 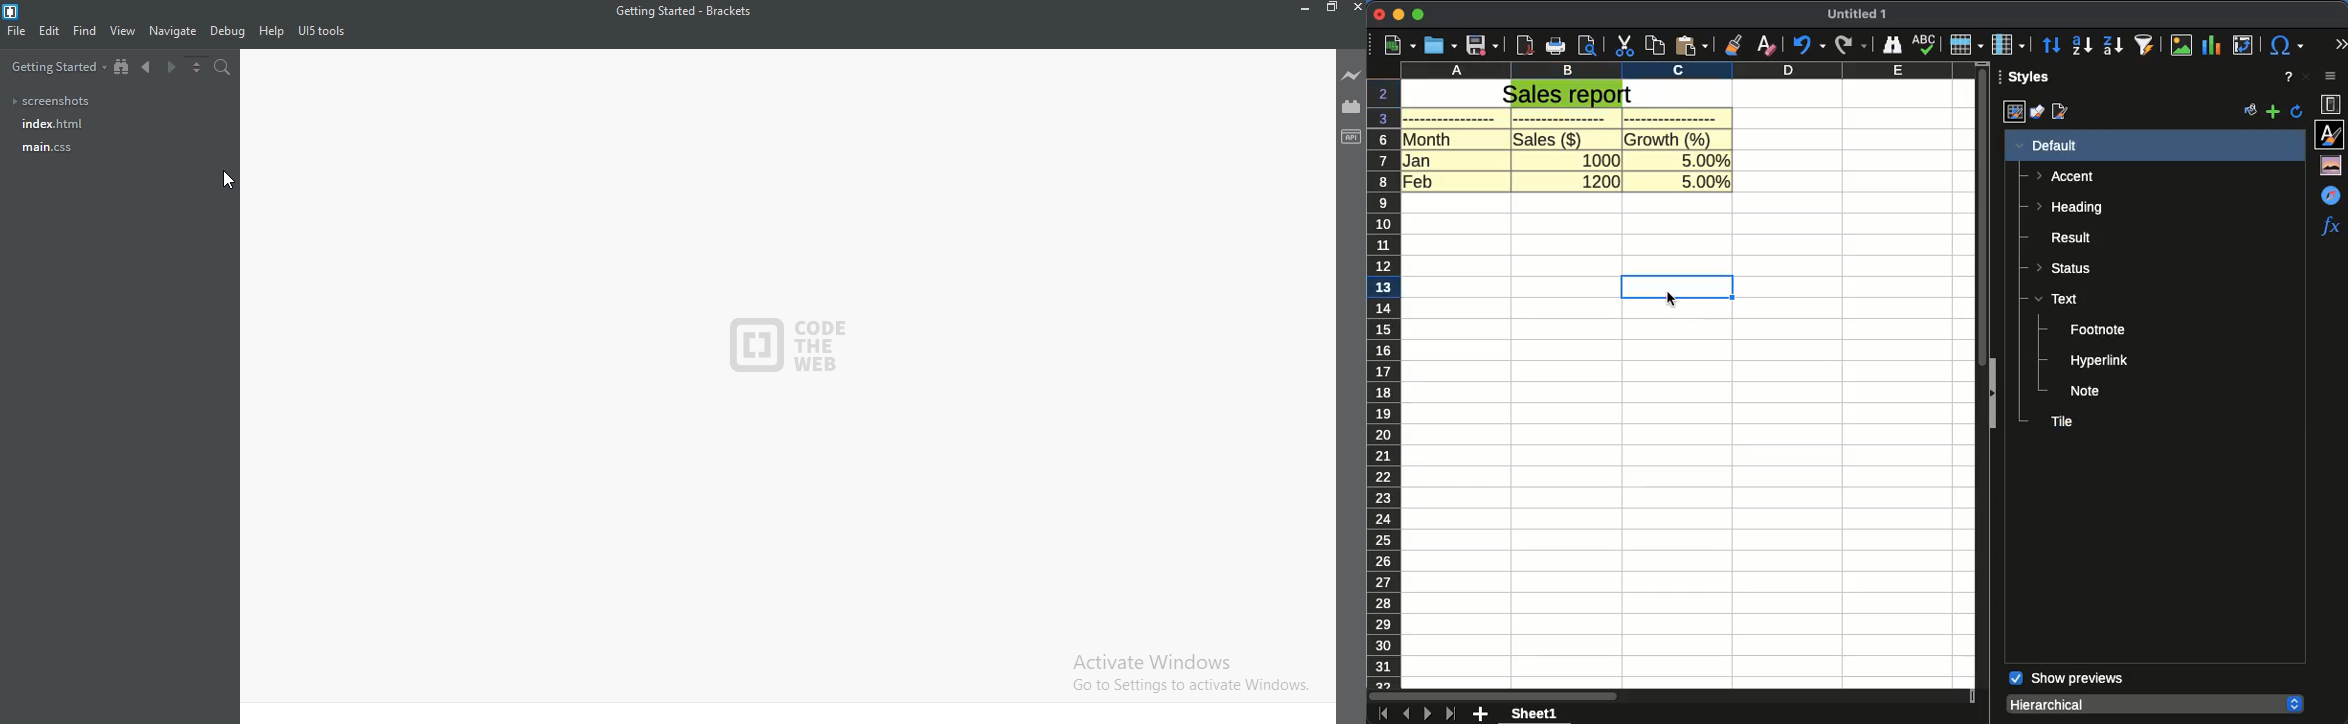 What do you see at coordinates (1675, 300) in the screenshot?
I see `cursor` at bounding box center [1675, 300].